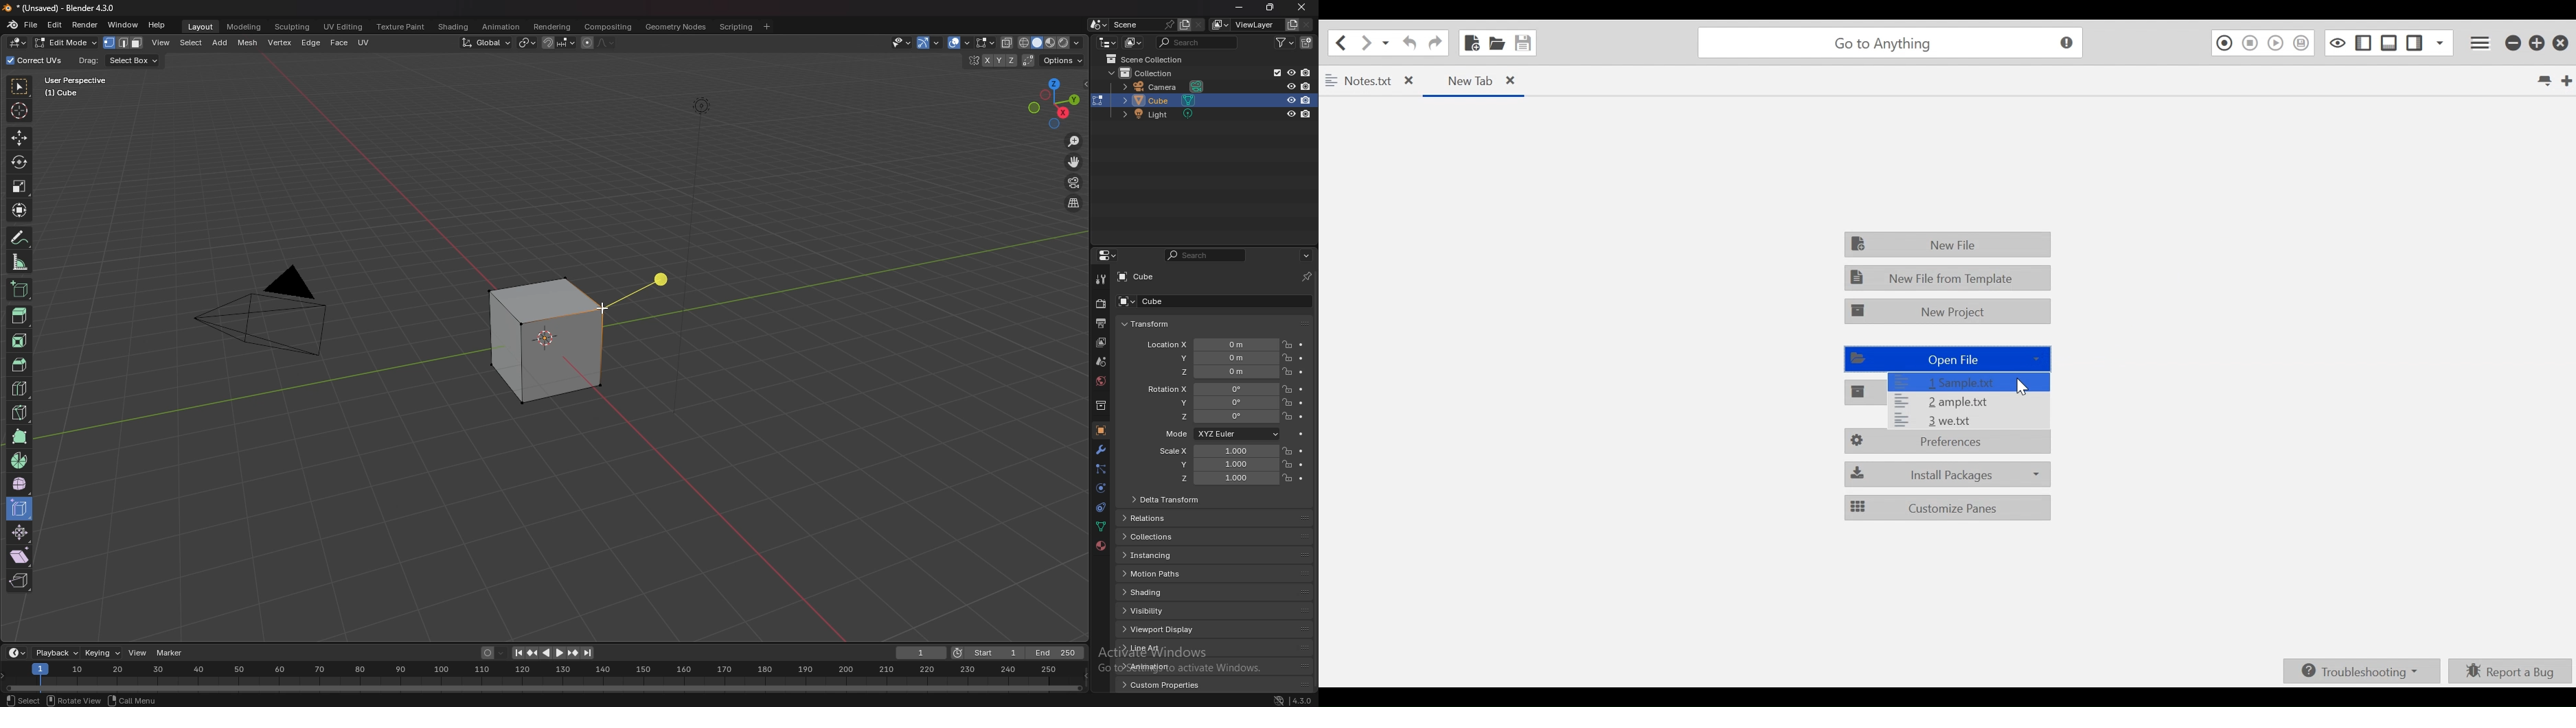  What do you see at coordinates (1074, 142) in the screenshot?
I see `zoom` at bounding box center [1074, 142].